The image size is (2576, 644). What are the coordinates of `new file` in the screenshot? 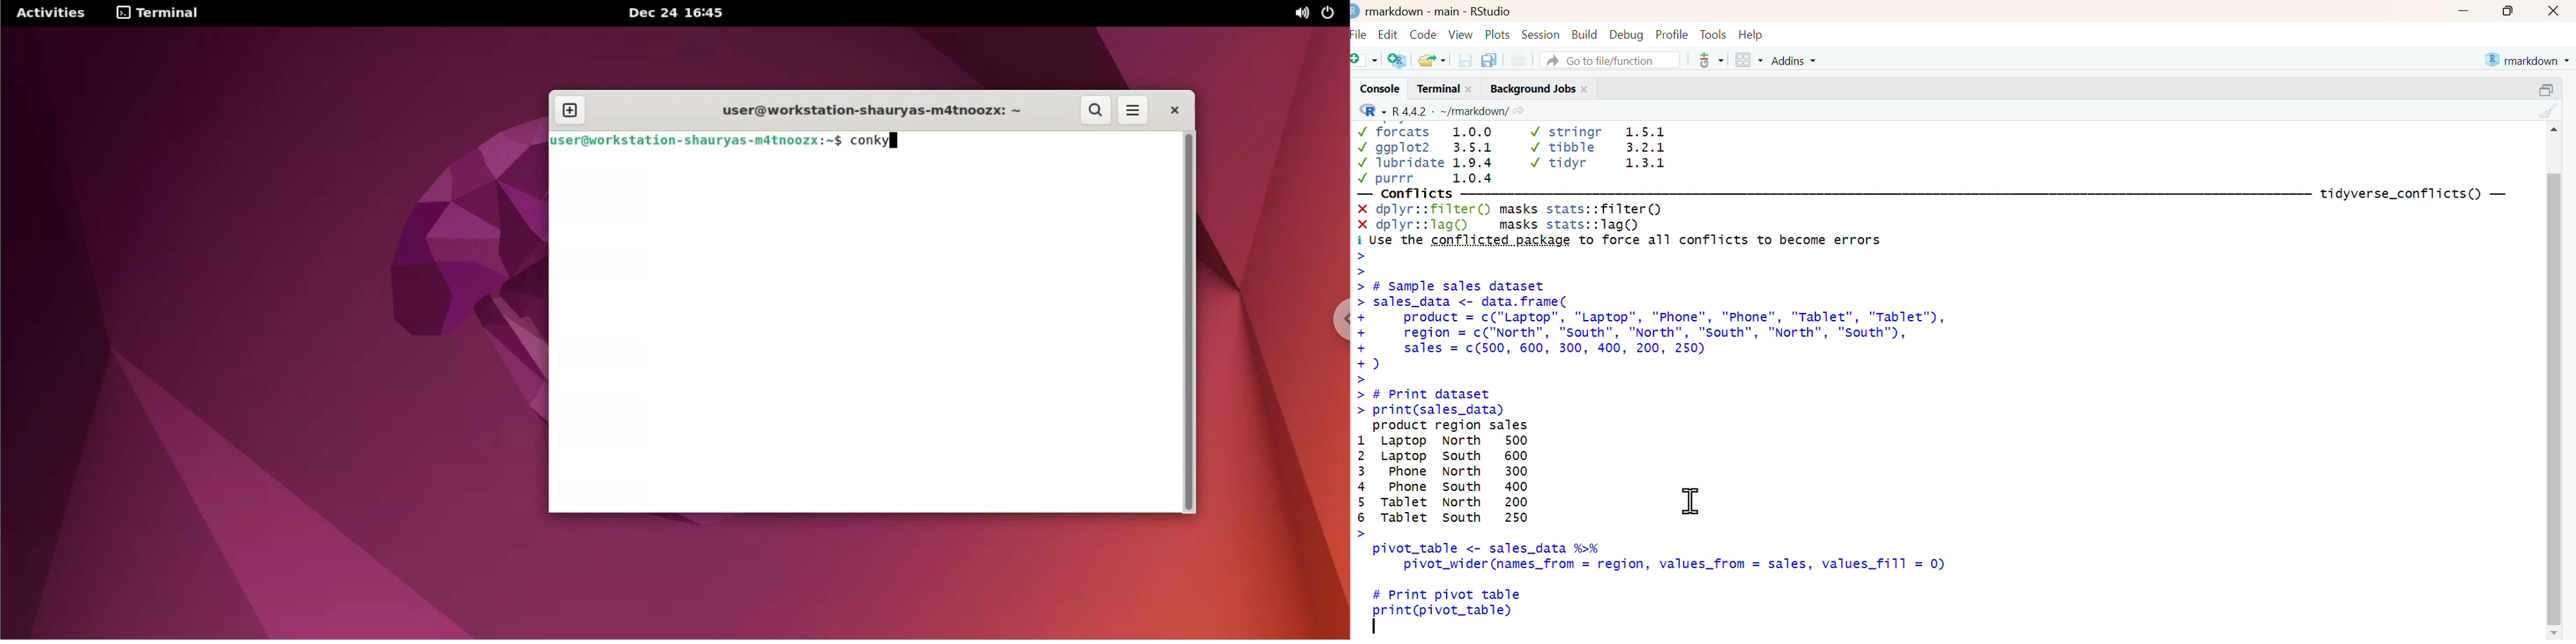 It's located at (1366, 59).